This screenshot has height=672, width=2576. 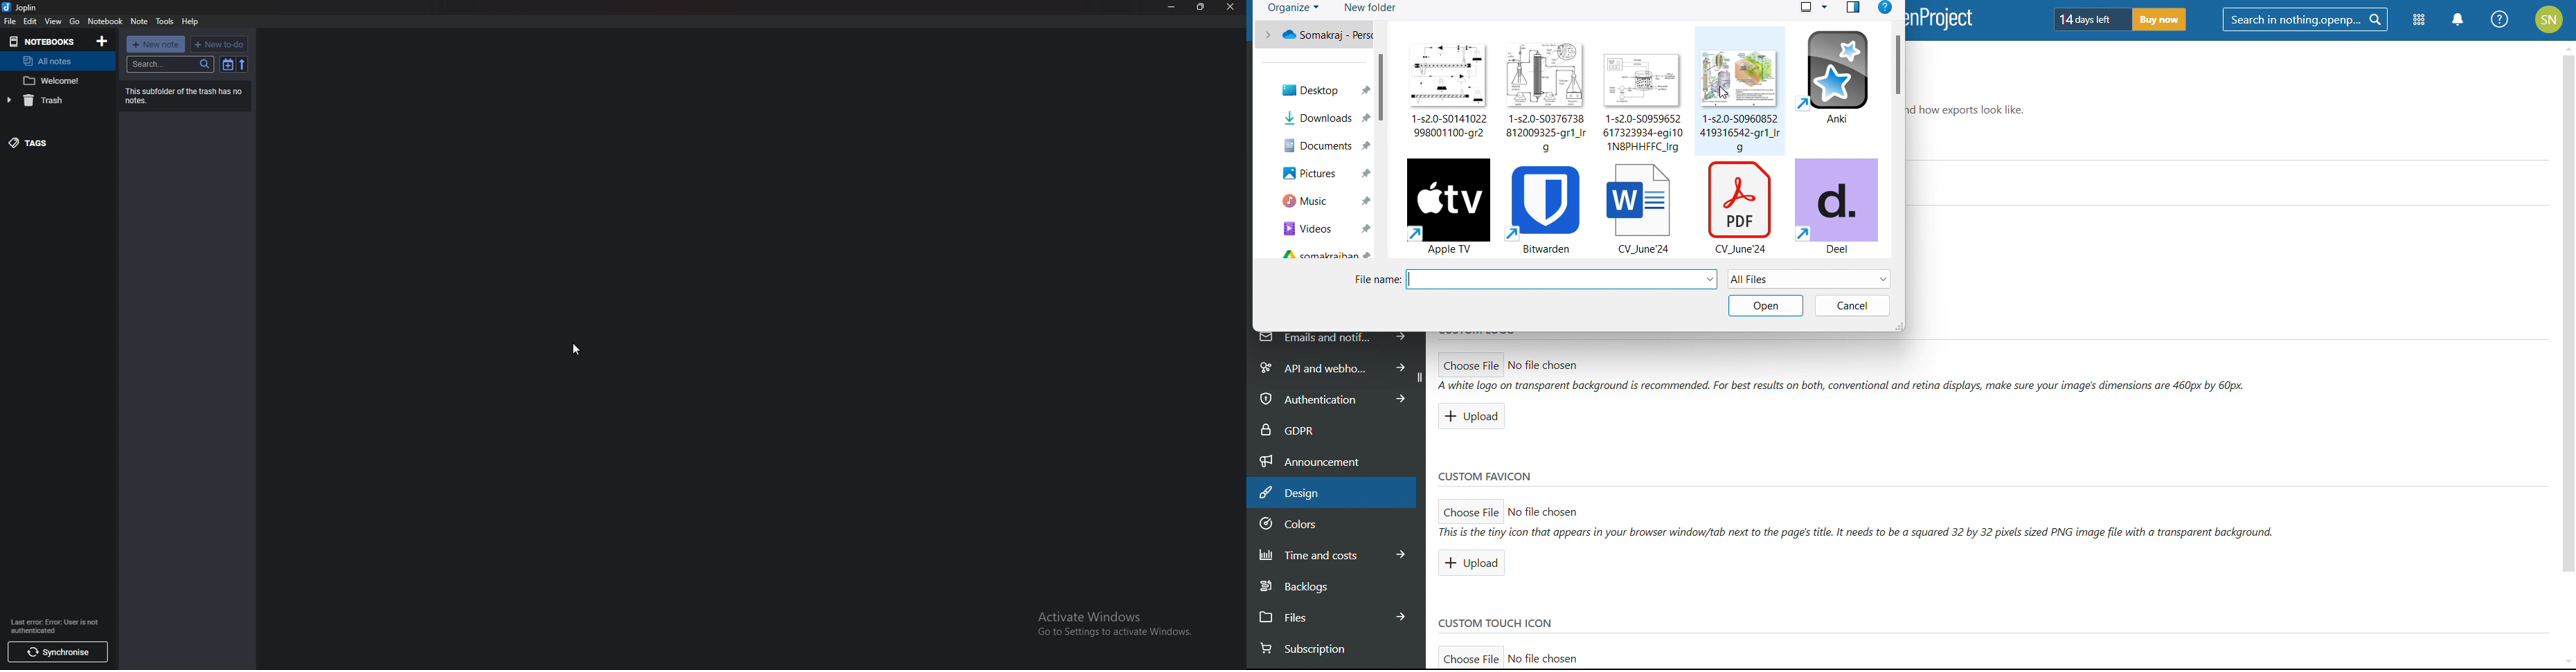 What do you see at coordinates (166, 21) in the screenshot?
I see `tools` at bounding box center [166, 21].